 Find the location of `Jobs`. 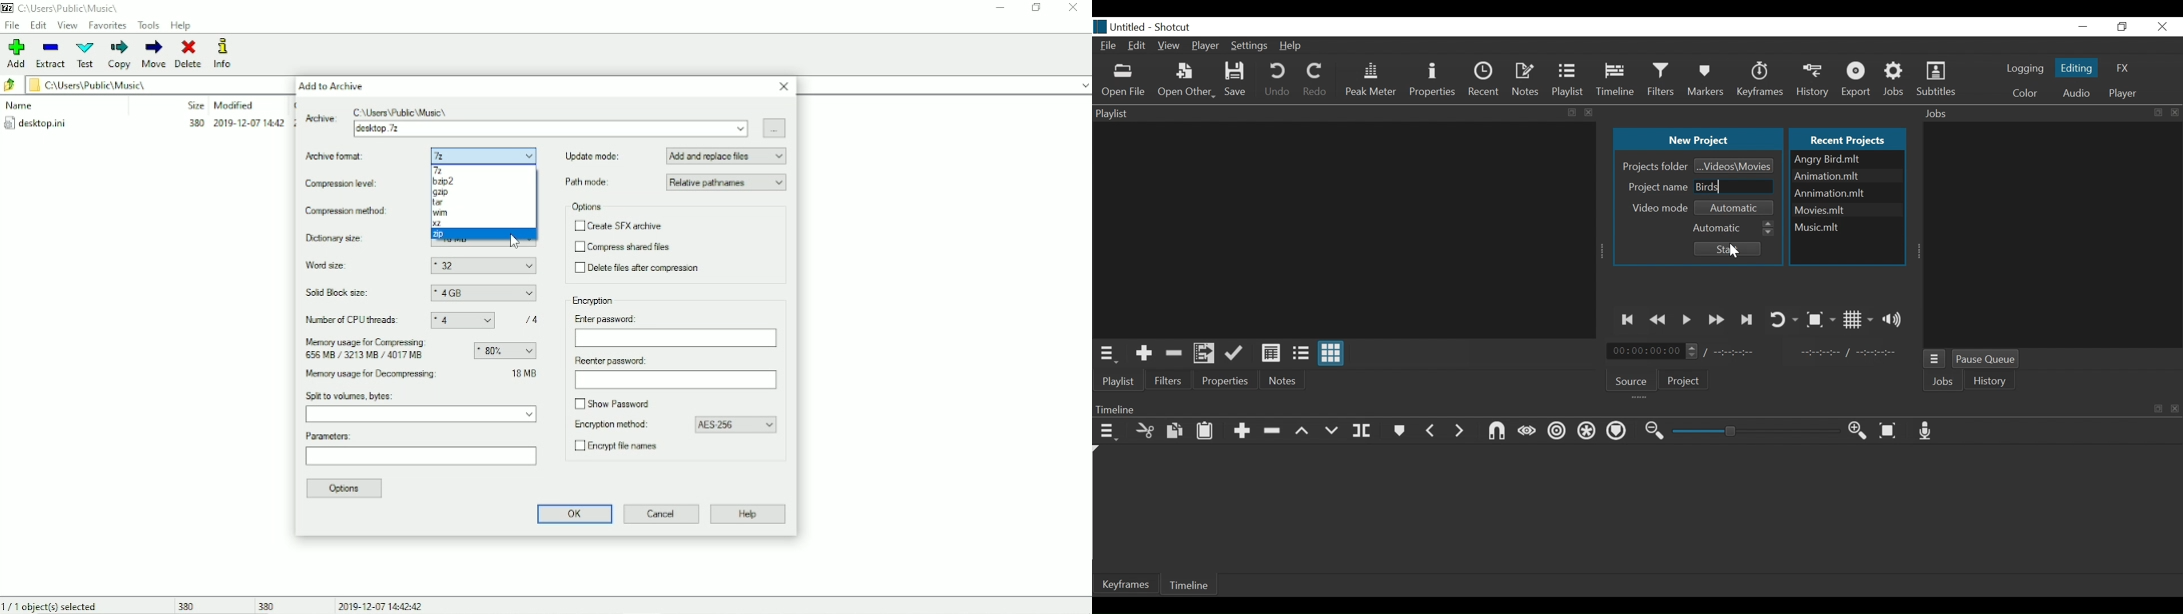

Jobs is located at coordinates (1945, 383).